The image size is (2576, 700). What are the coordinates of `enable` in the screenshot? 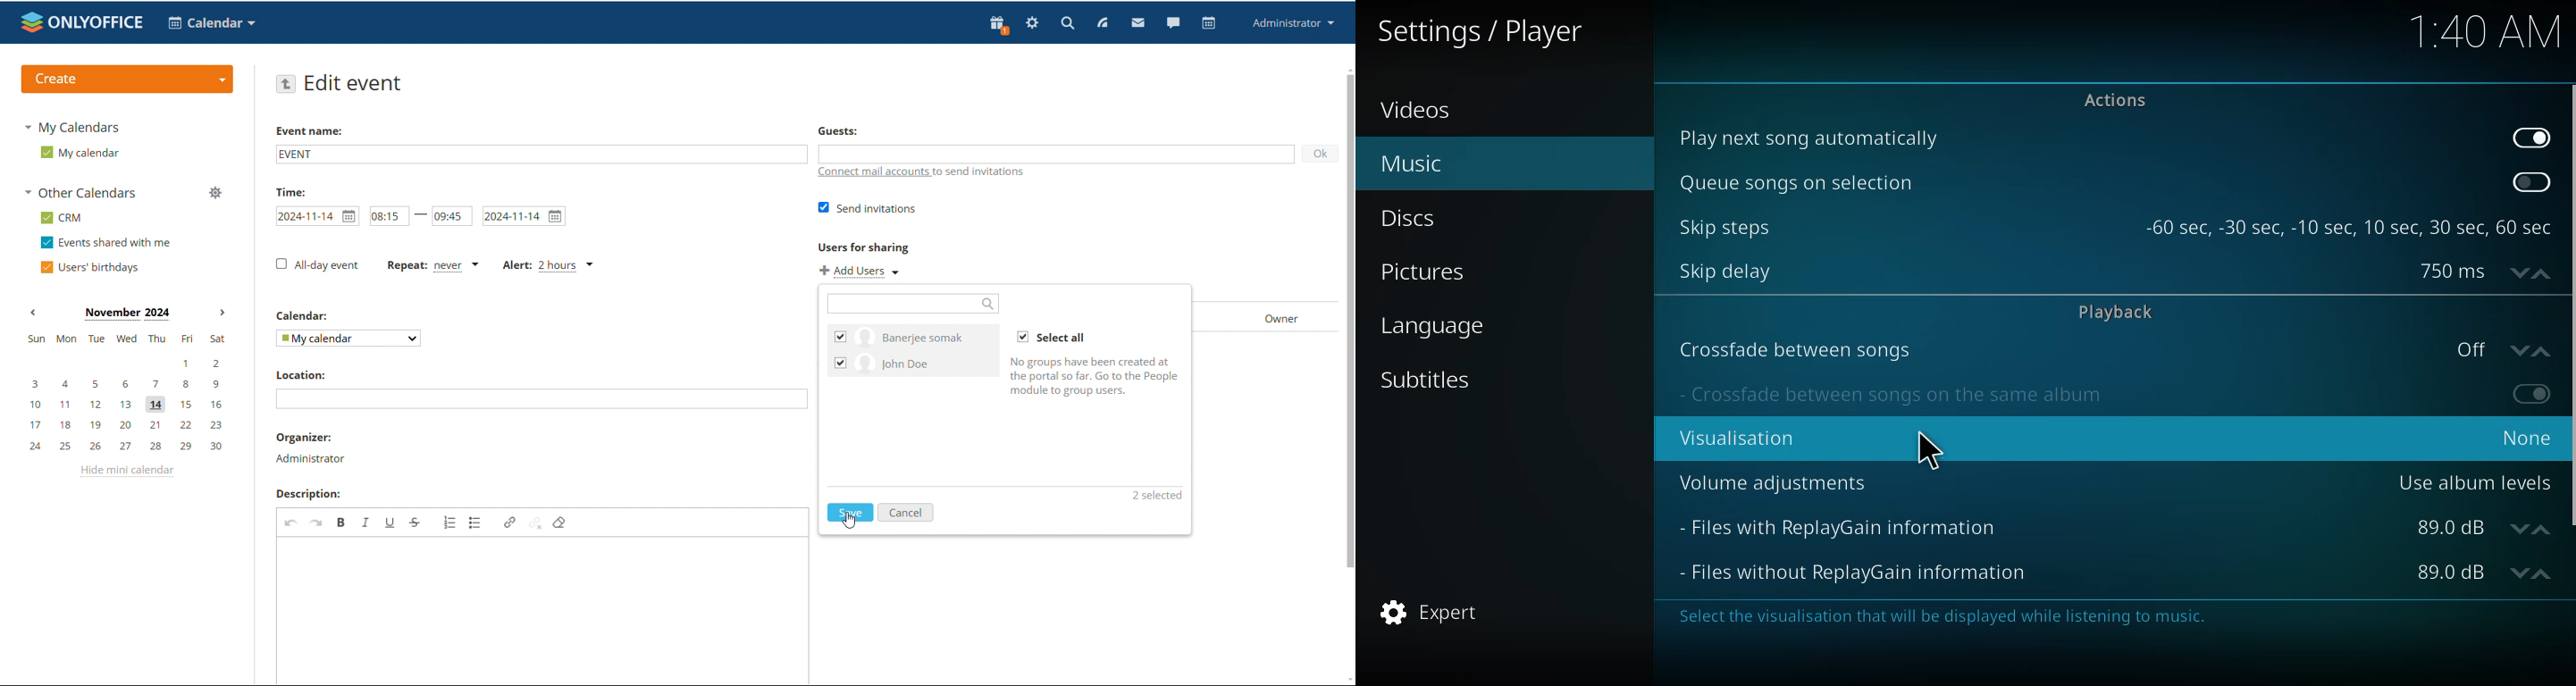 It's located at (2528, 183).